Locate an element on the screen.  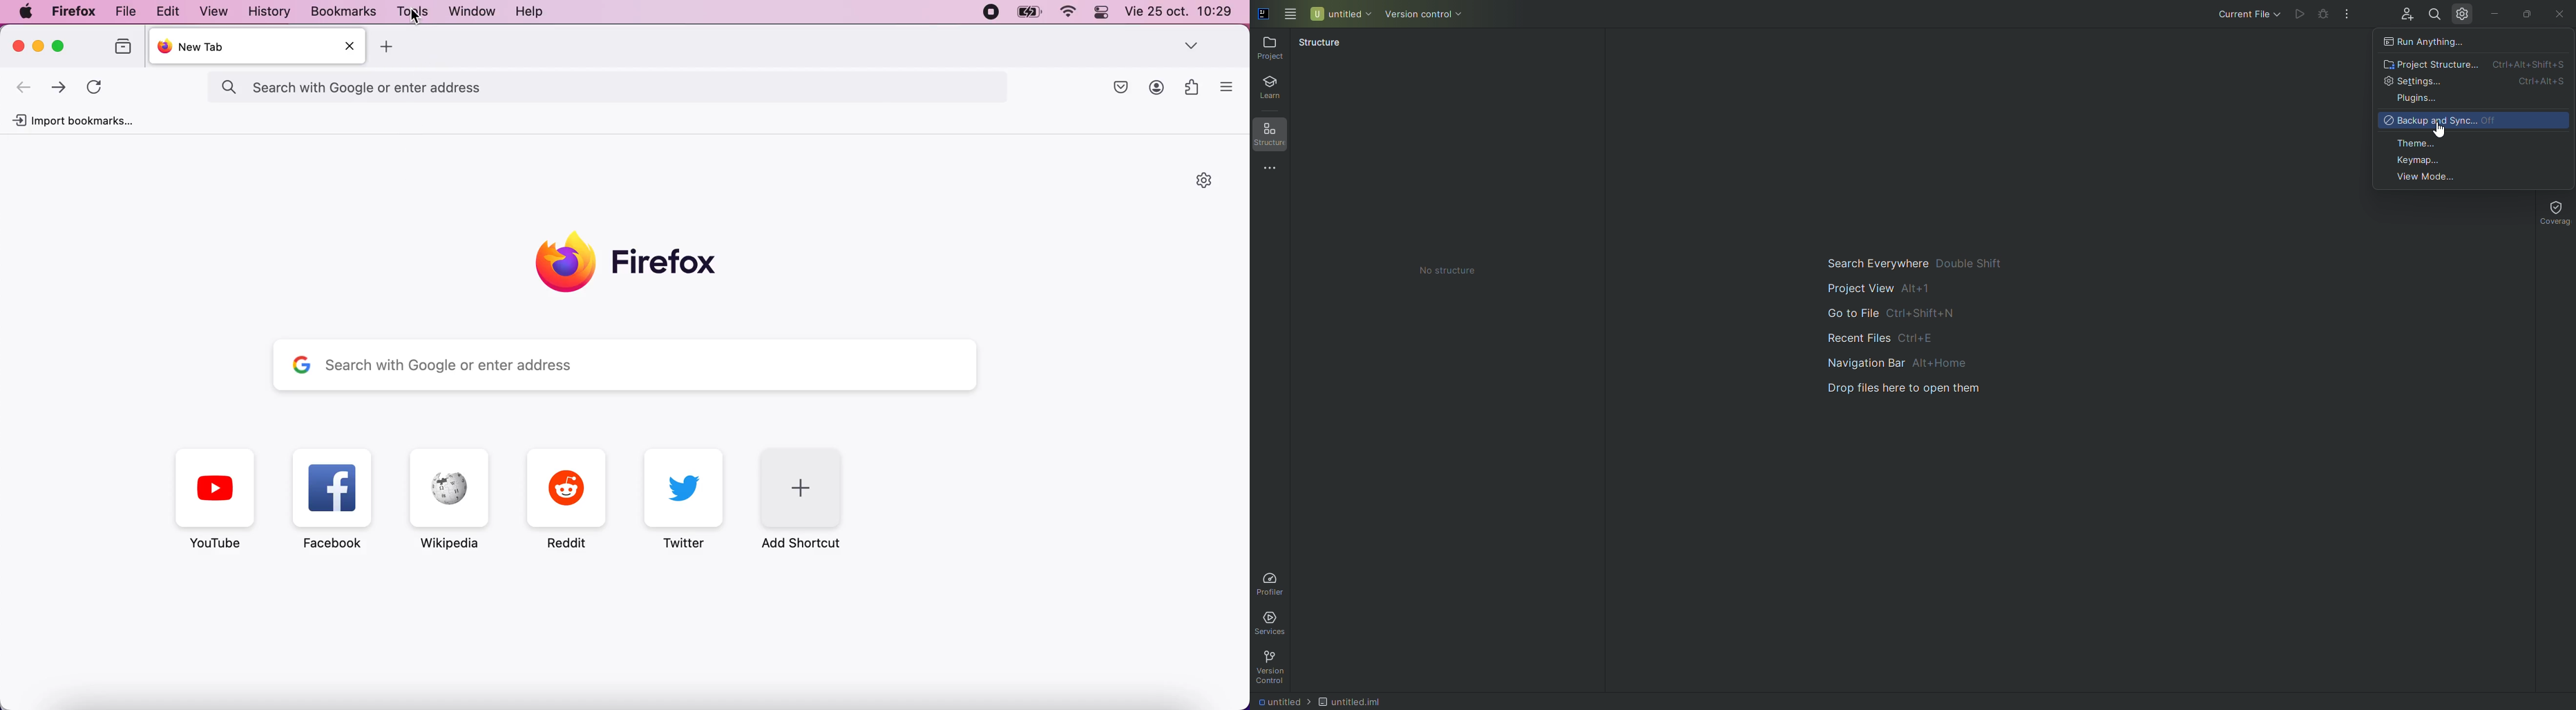
Facebook is located at coordinates (334, 499).